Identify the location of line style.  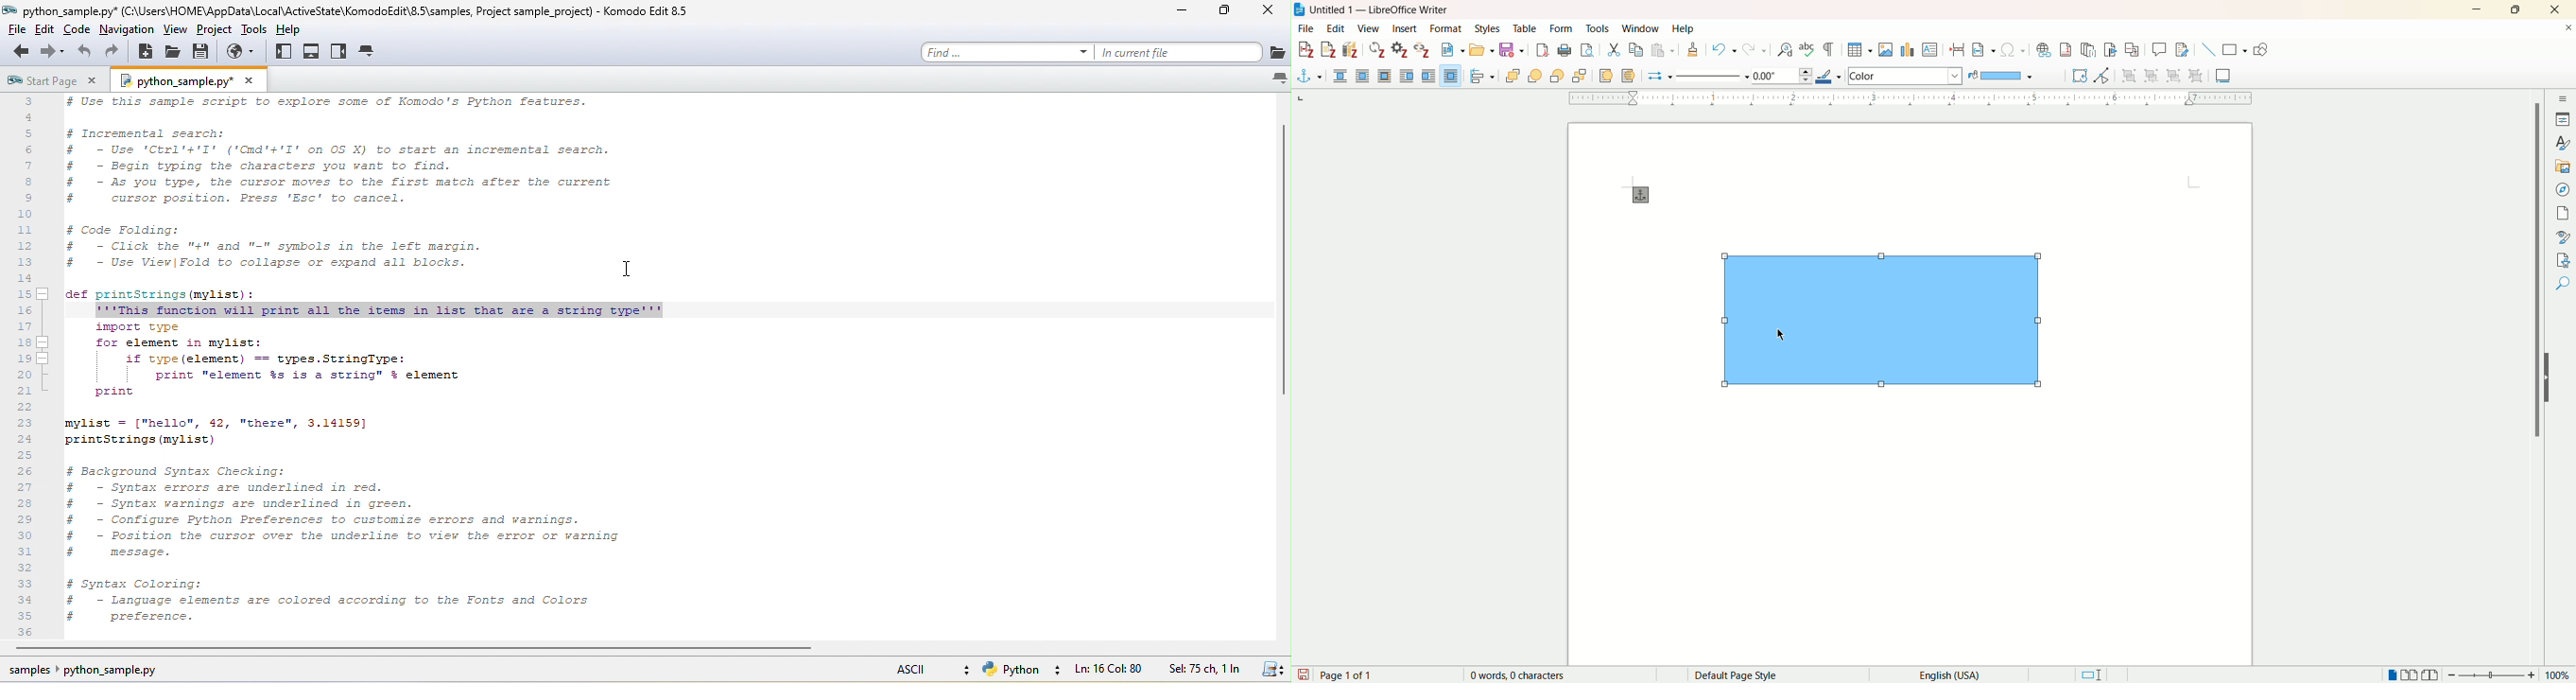
(1714, 75).